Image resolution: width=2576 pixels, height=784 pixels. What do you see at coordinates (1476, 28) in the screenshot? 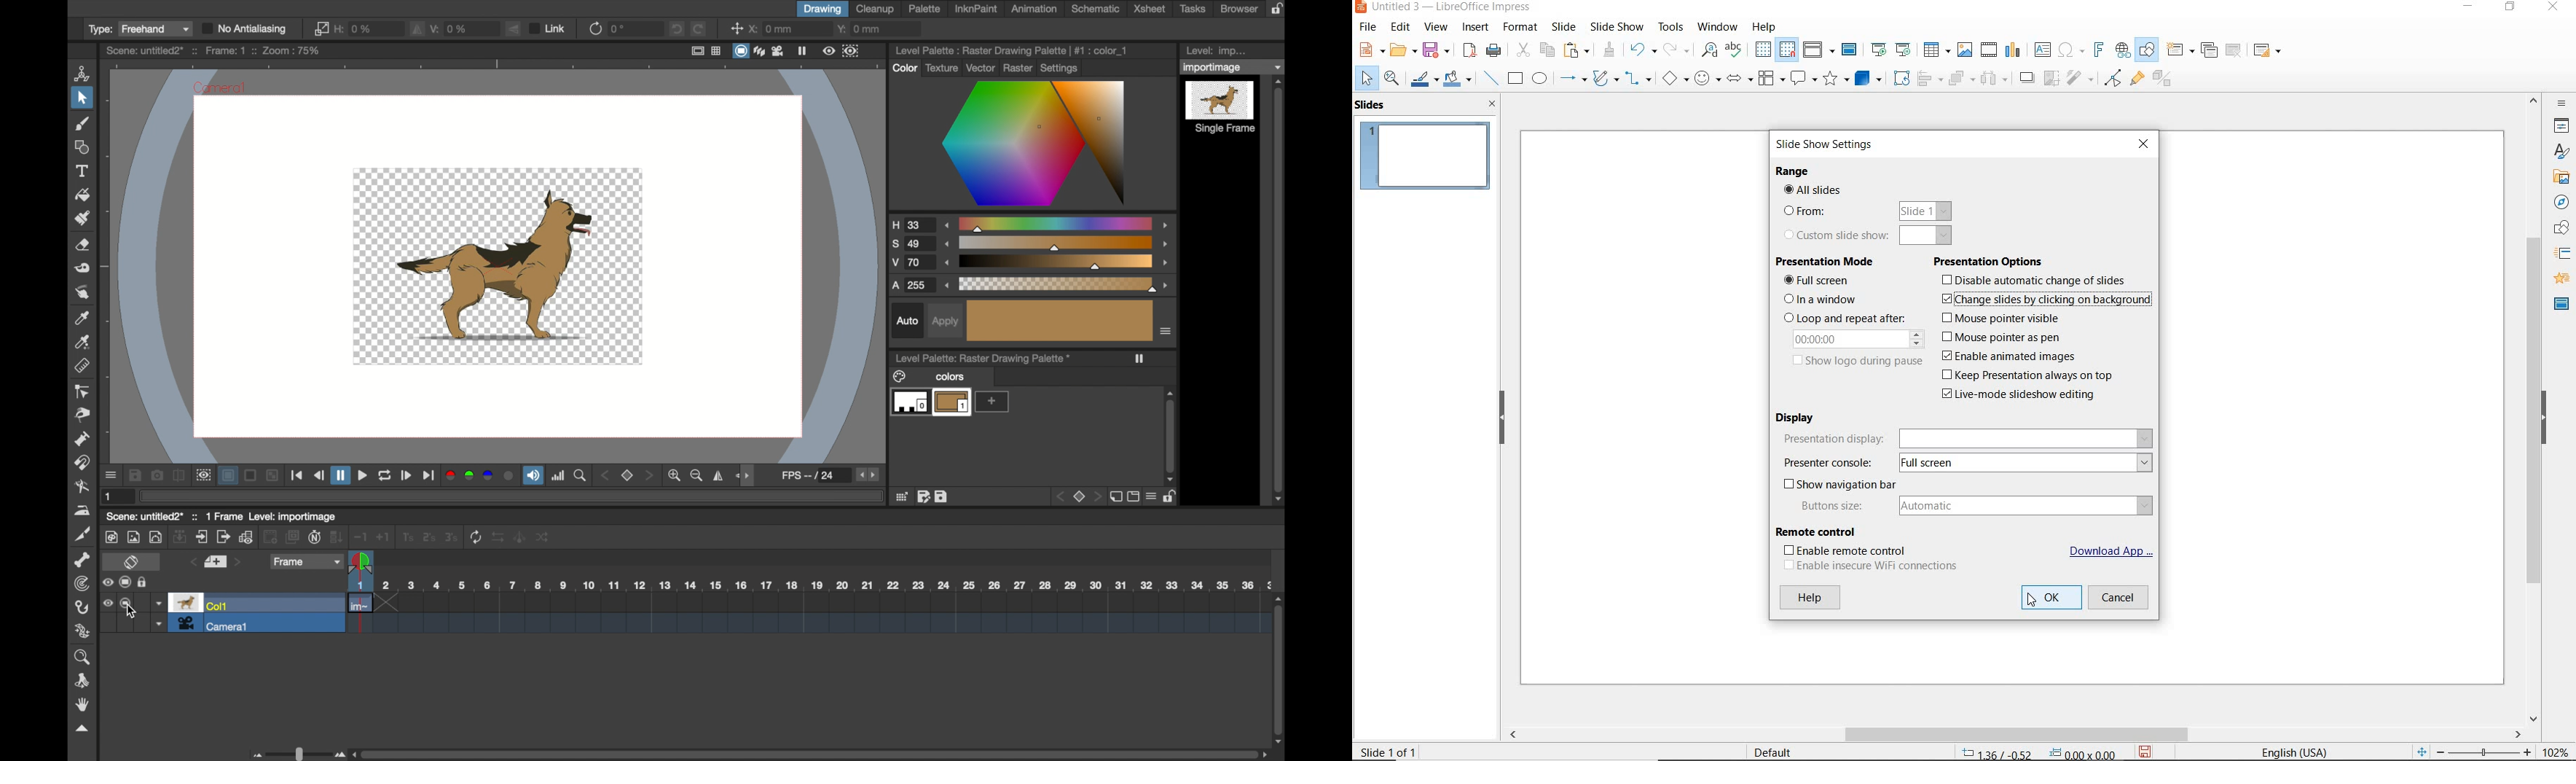
I see `INSERT` at bounding box center [1476, 28].